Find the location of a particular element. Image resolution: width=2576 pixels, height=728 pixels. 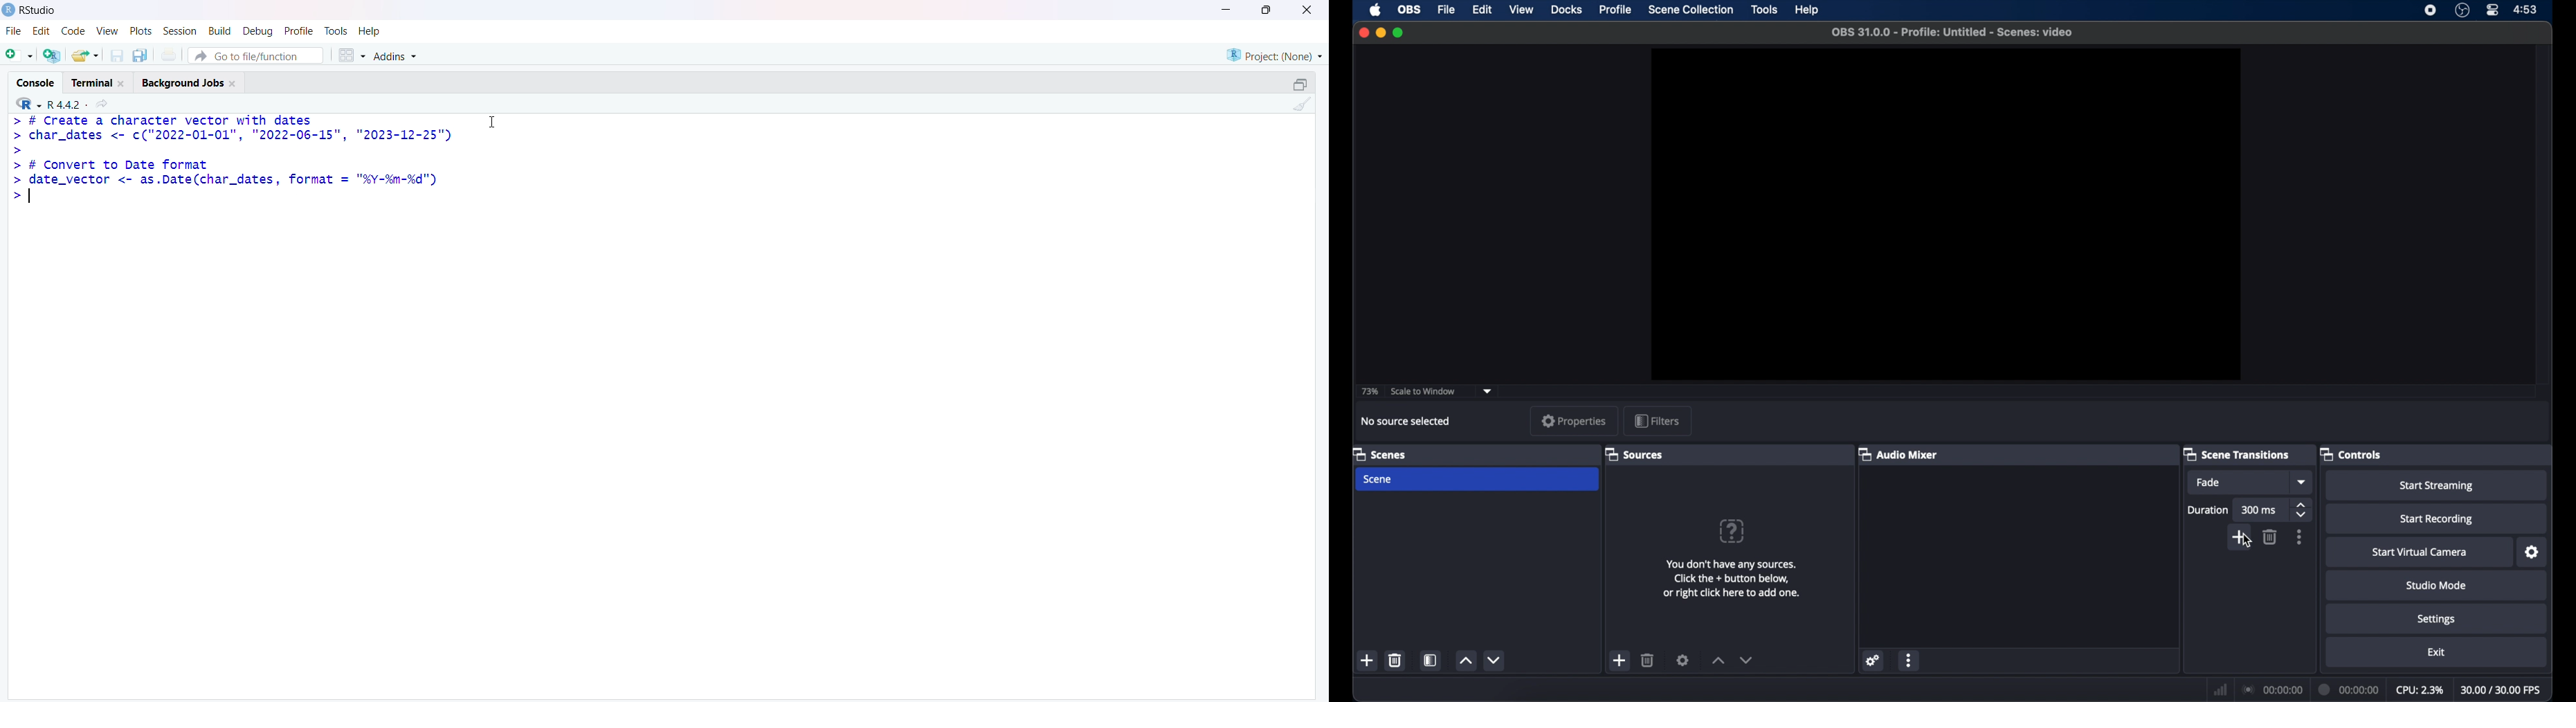

Build is located at coordinates (217, 32).